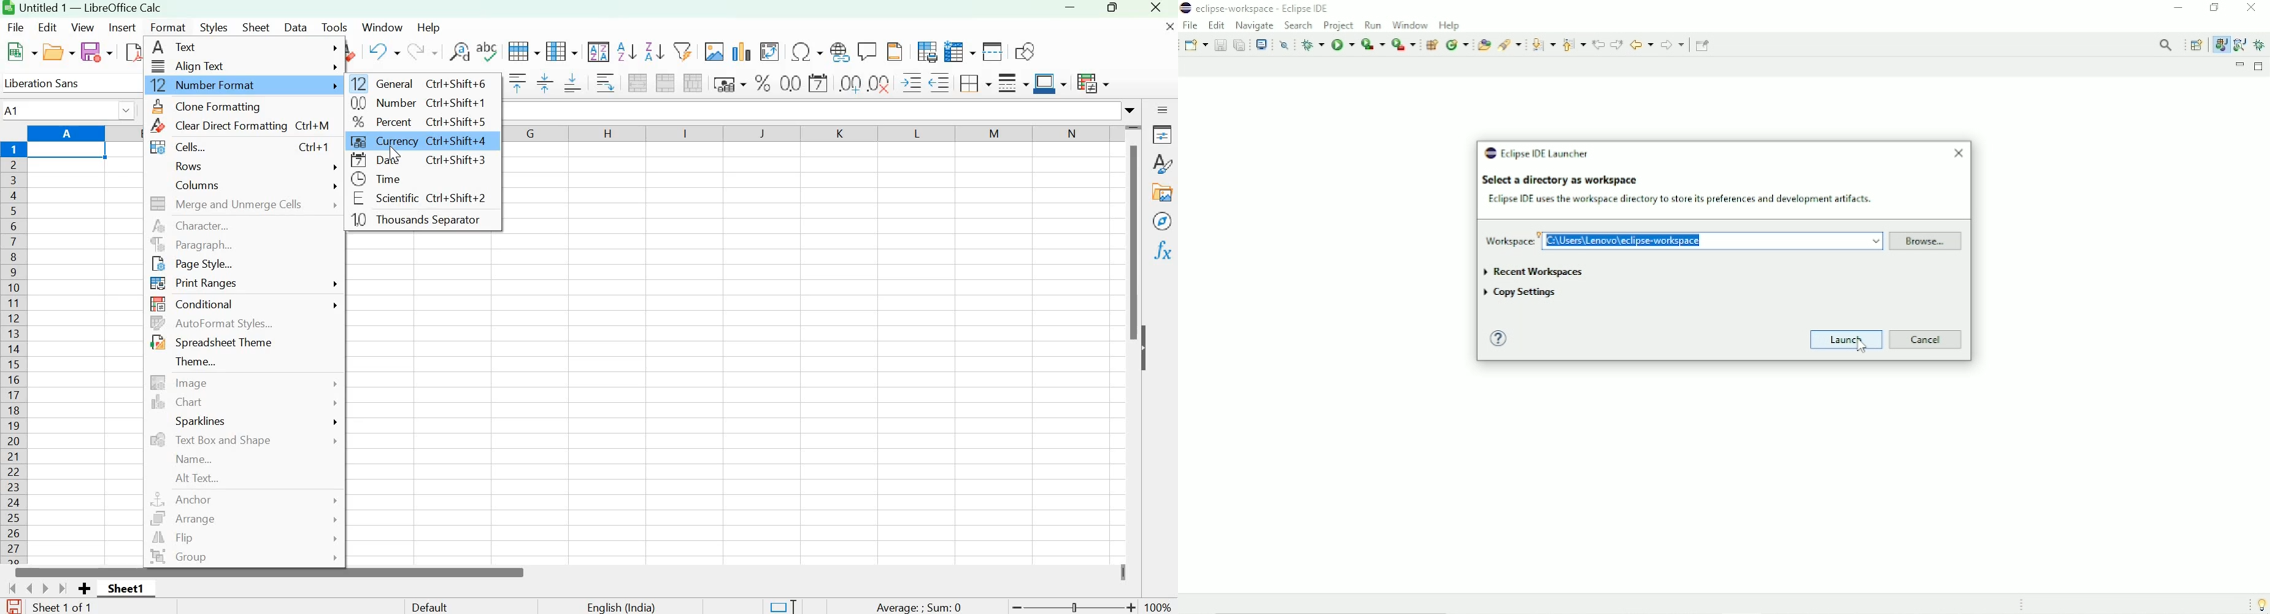  What do you see at coordinates (243, 440) in the screenshot?
I see `Text Box and Shape` at bounding box center [243, 440].